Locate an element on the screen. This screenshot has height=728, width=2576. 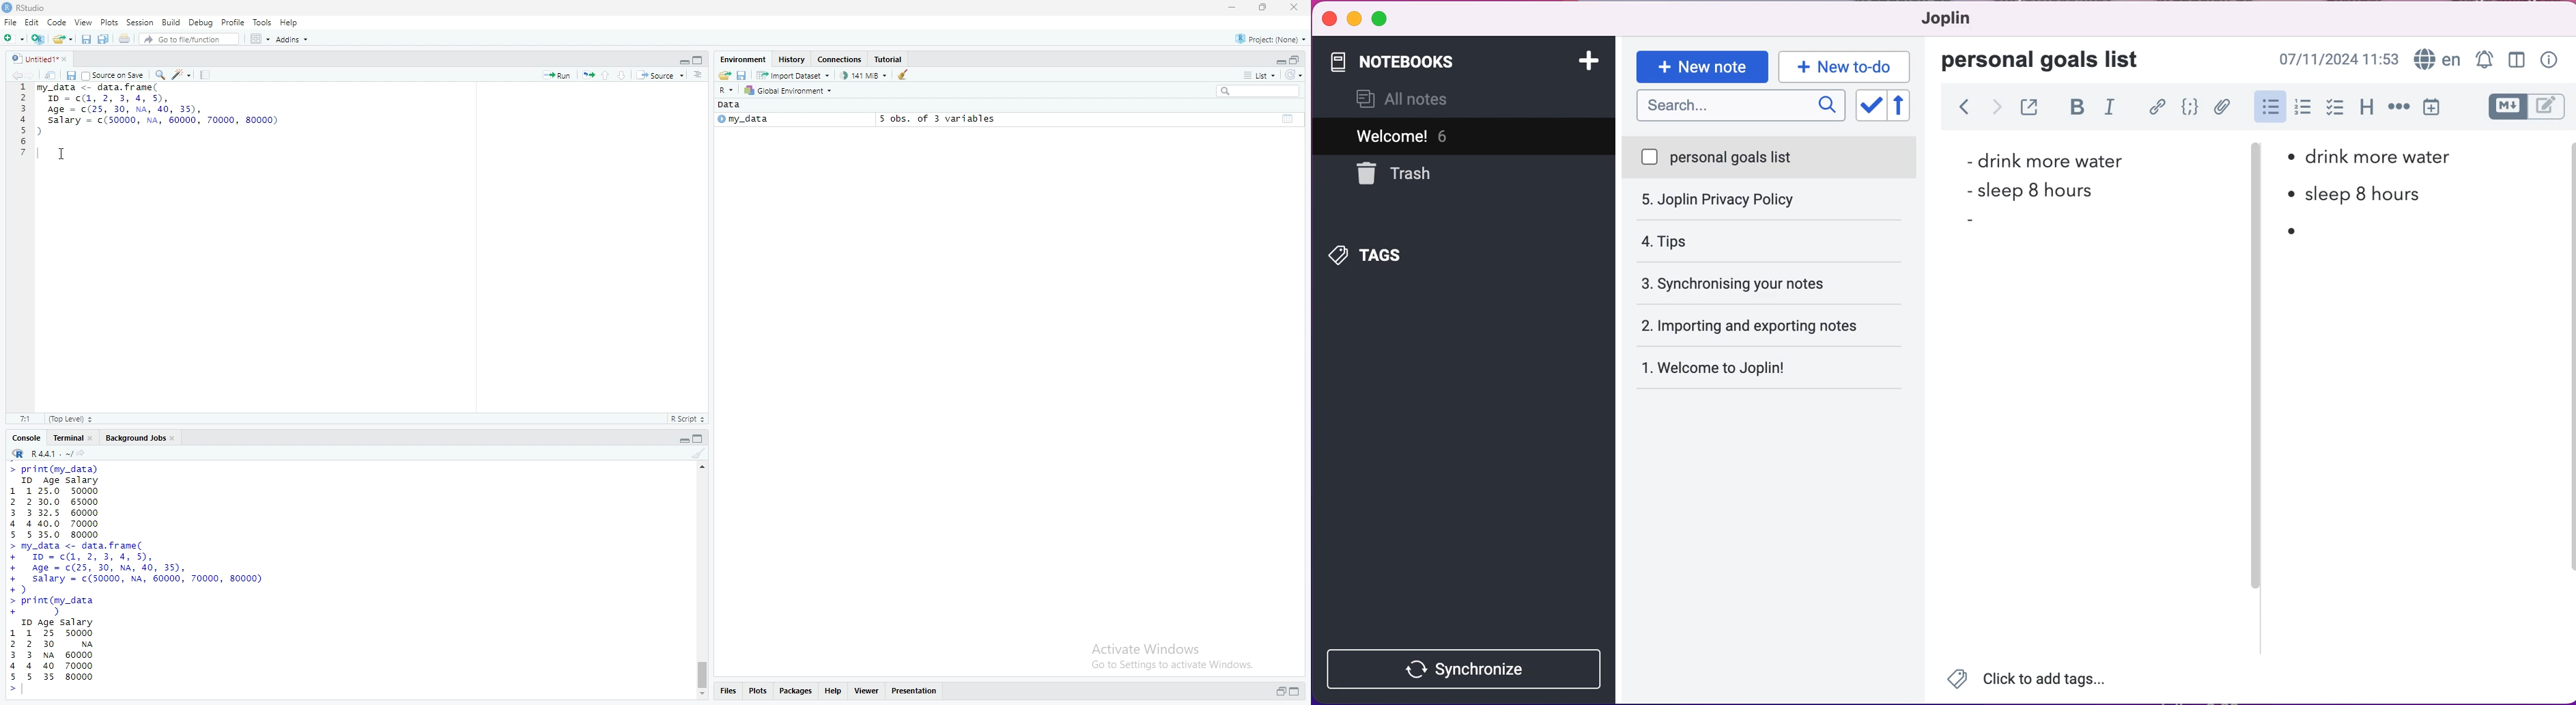
Rstudio is located at coordinates (25, 8).